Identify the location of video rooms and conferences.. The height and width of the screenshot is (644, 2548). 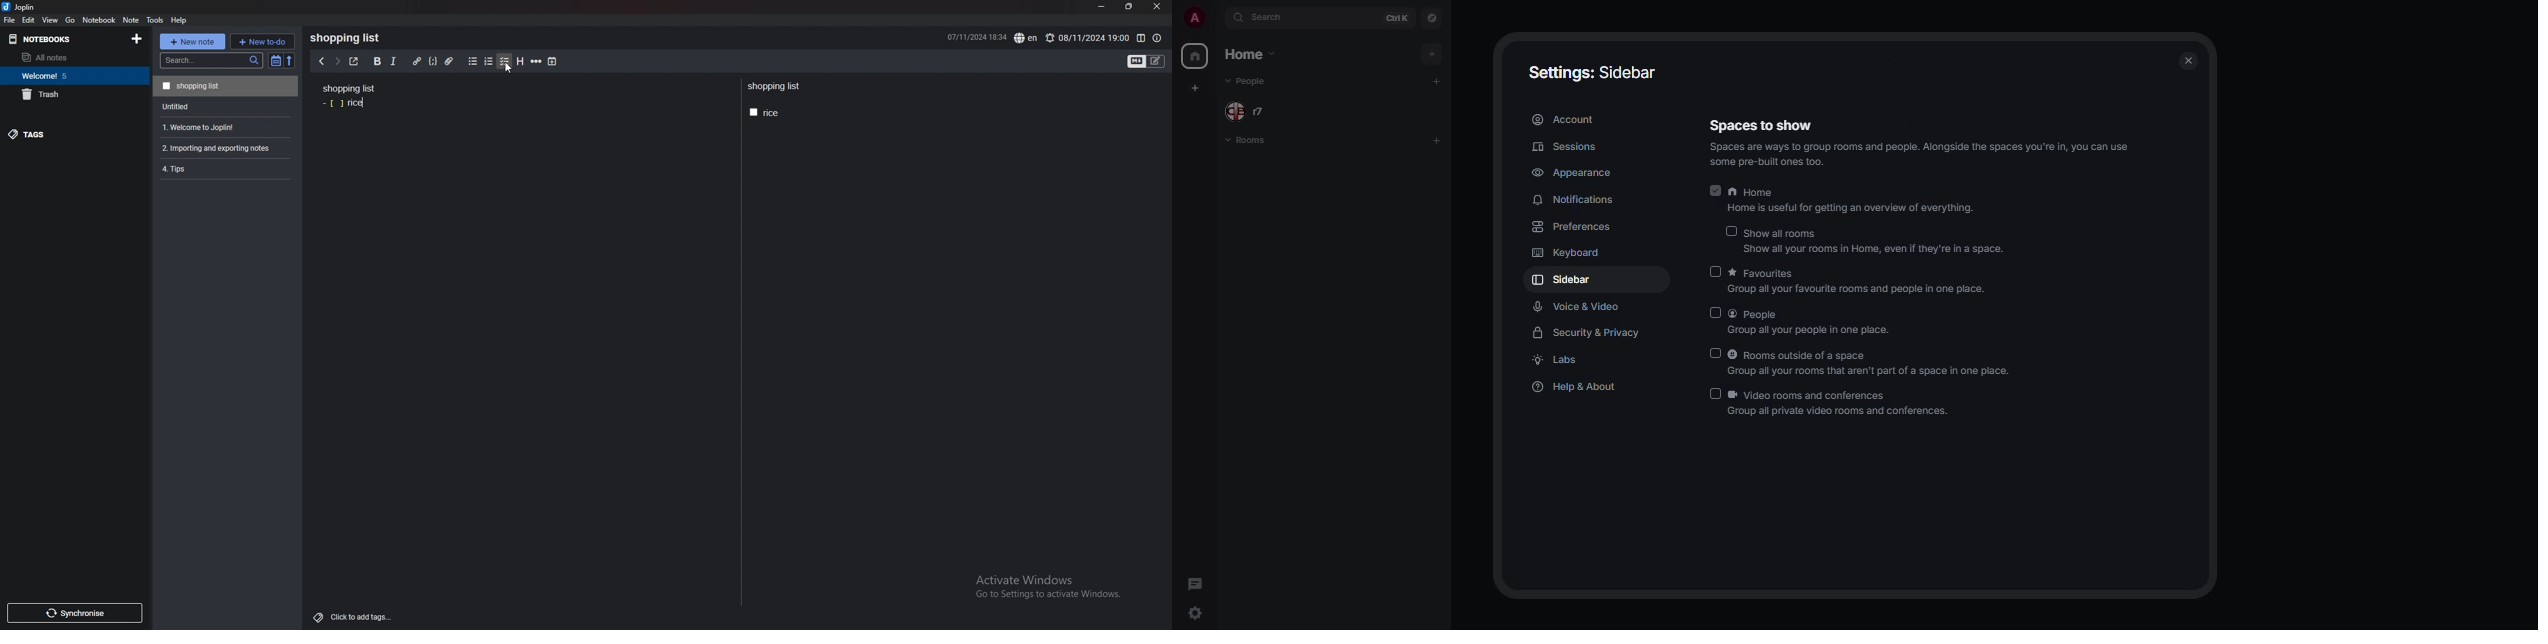
(1840, 395).